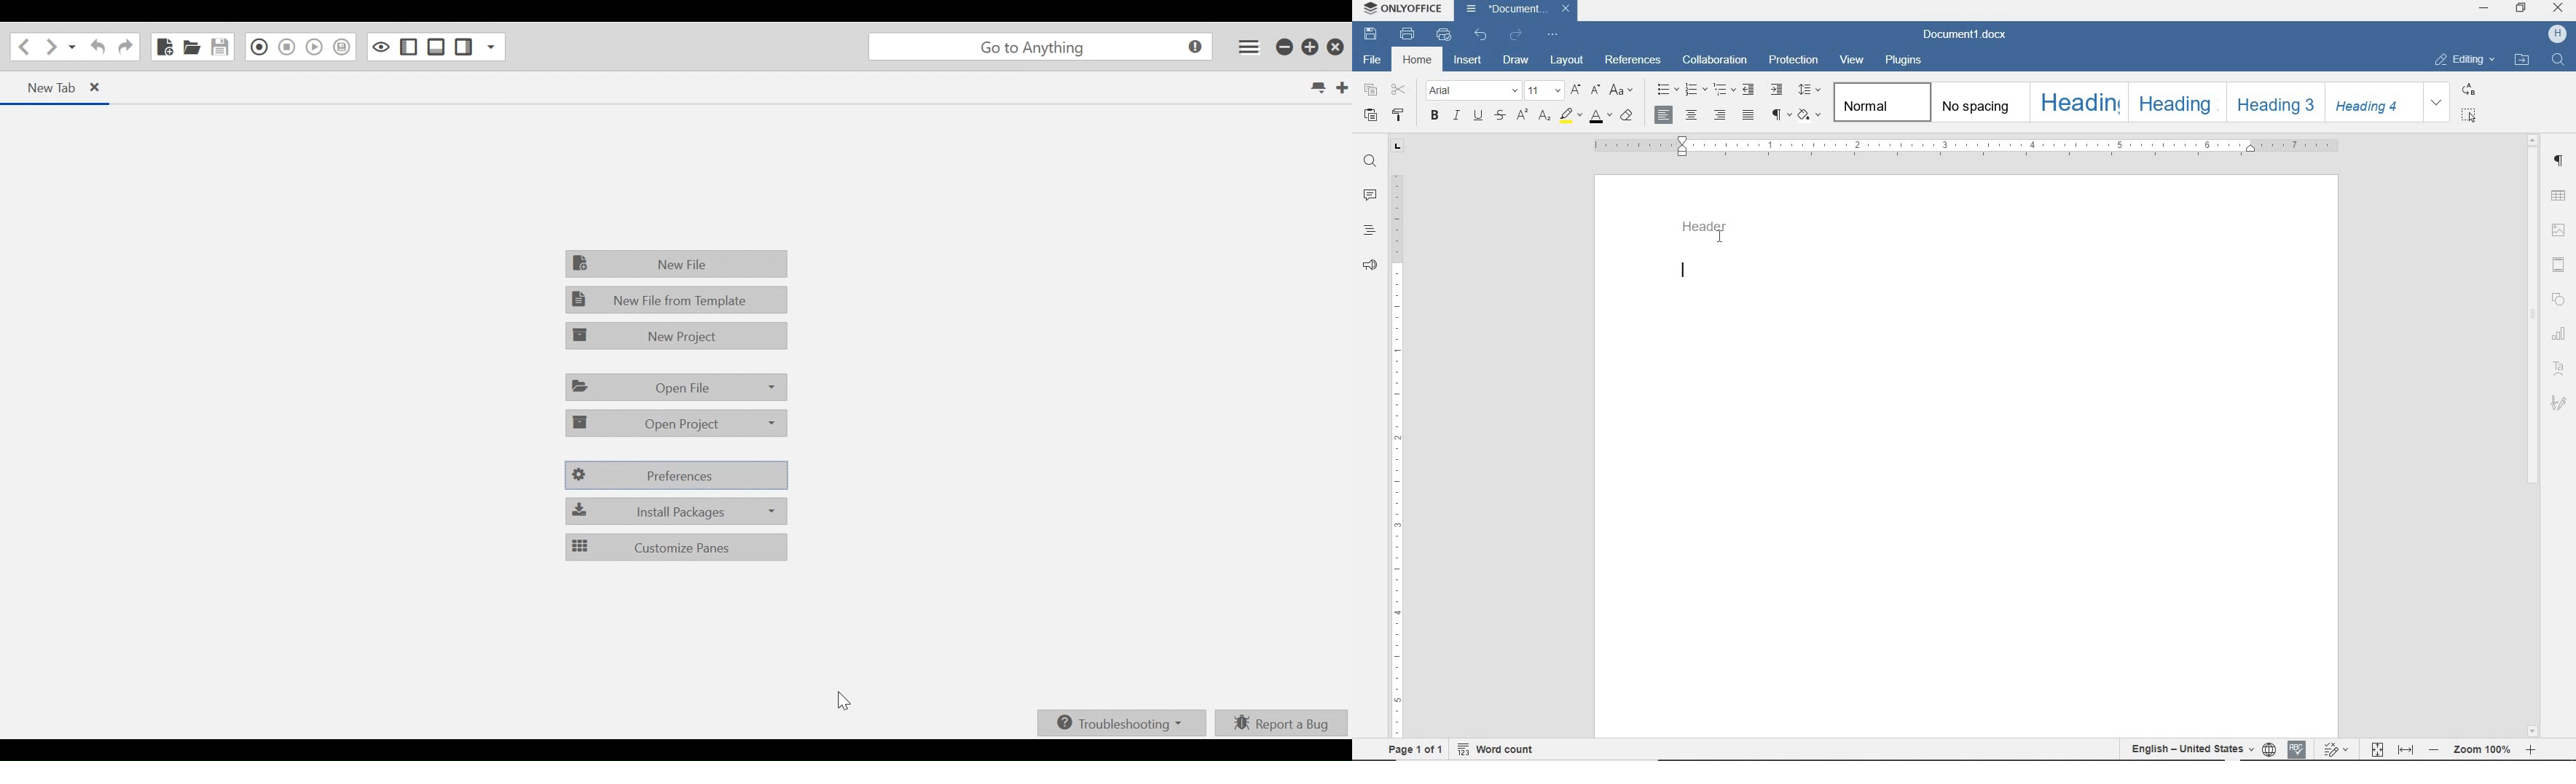  What do you see at coordinates (1456, 117) in the screenshot?
I see `italic` at bounding box center [1456, 117].